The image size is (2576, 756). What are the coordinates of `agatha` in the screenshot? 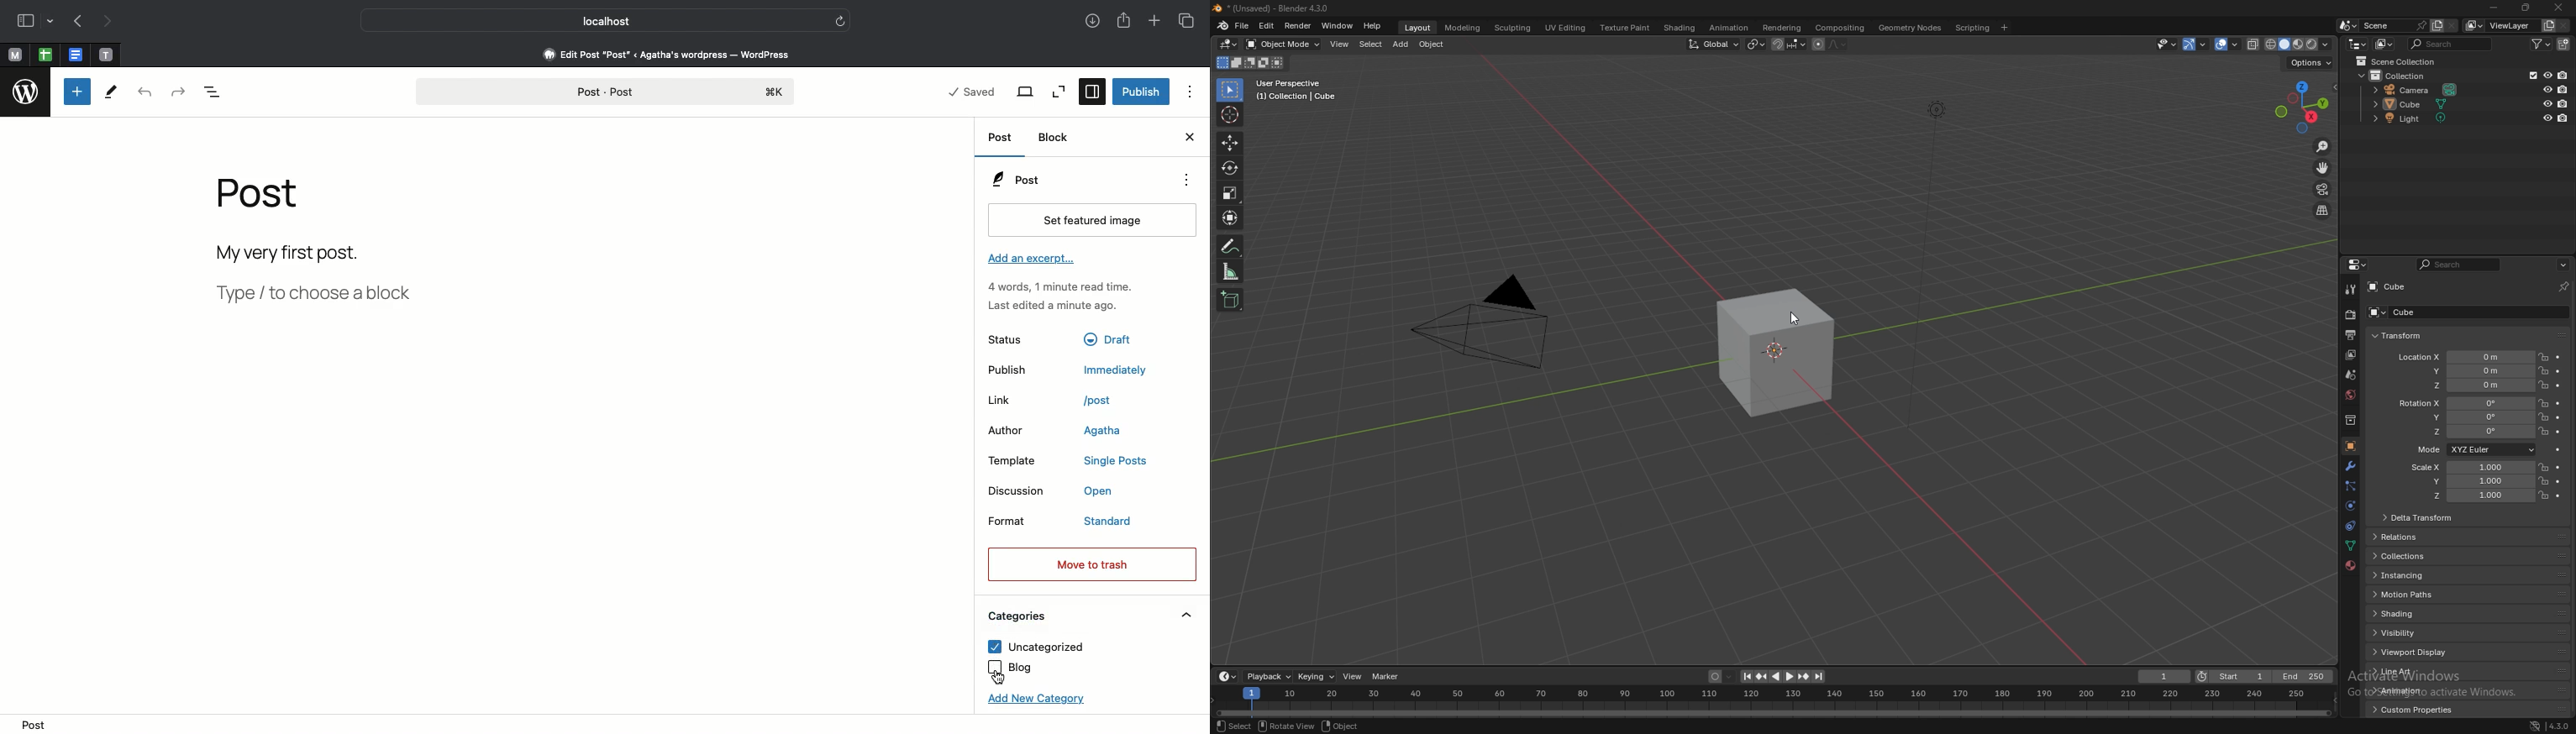 It's located at (1102, 433).